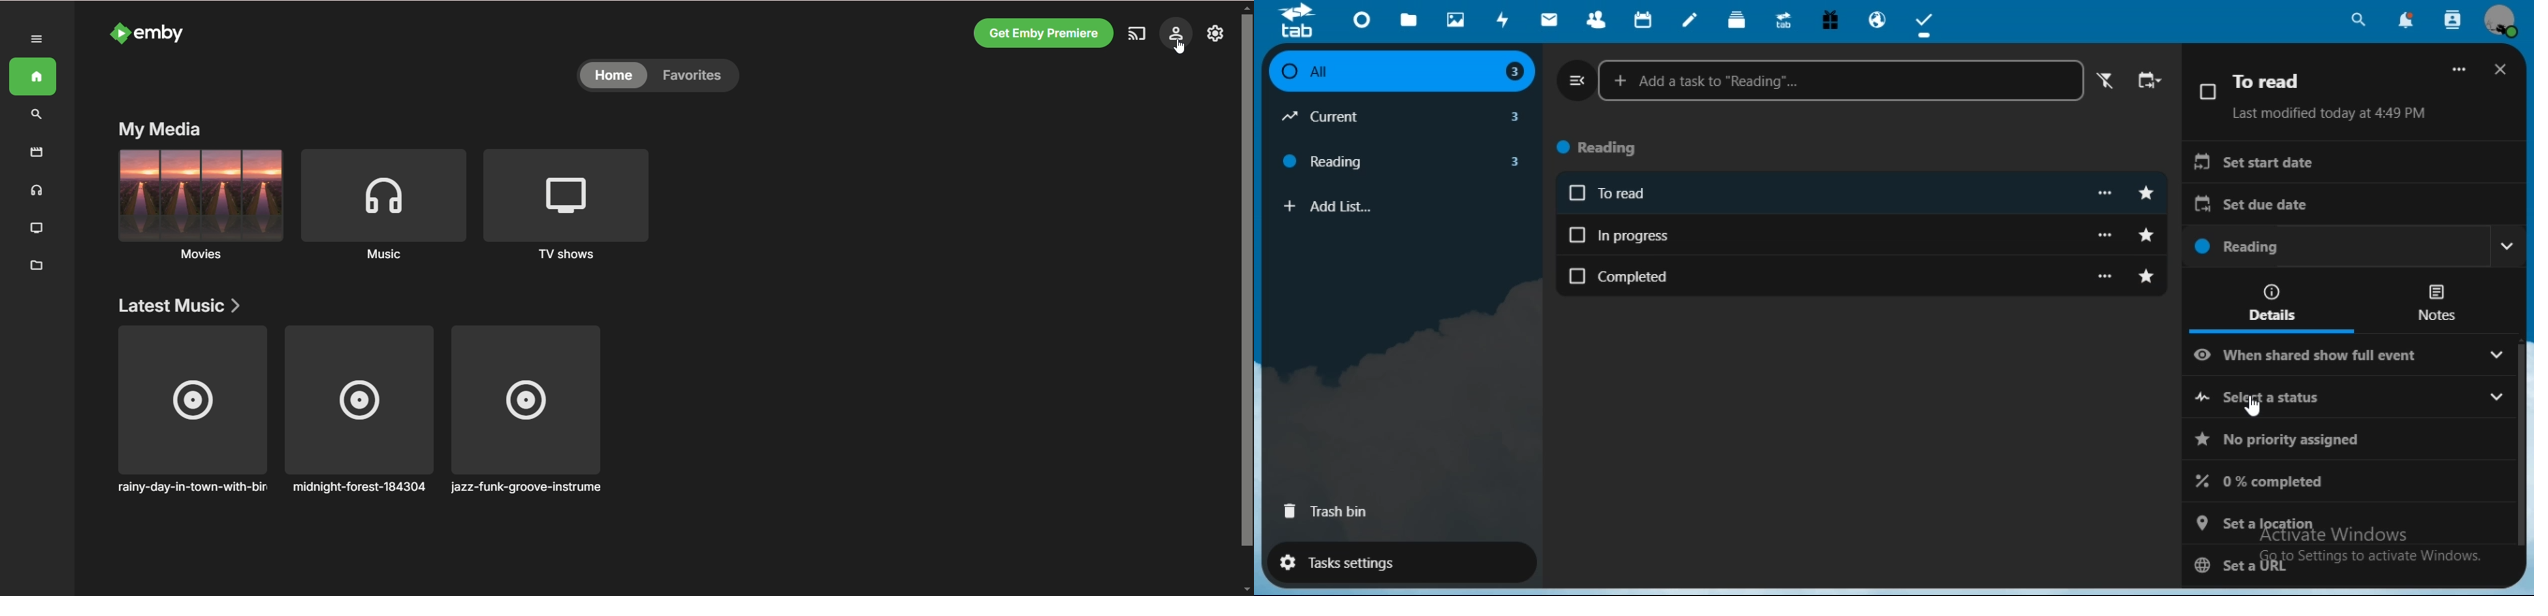 Image resolution: width=2548 pixels, height=616 pixels. Describe the element at coordinates (1215, 33) in the screenshot. I see `settings` at that location.